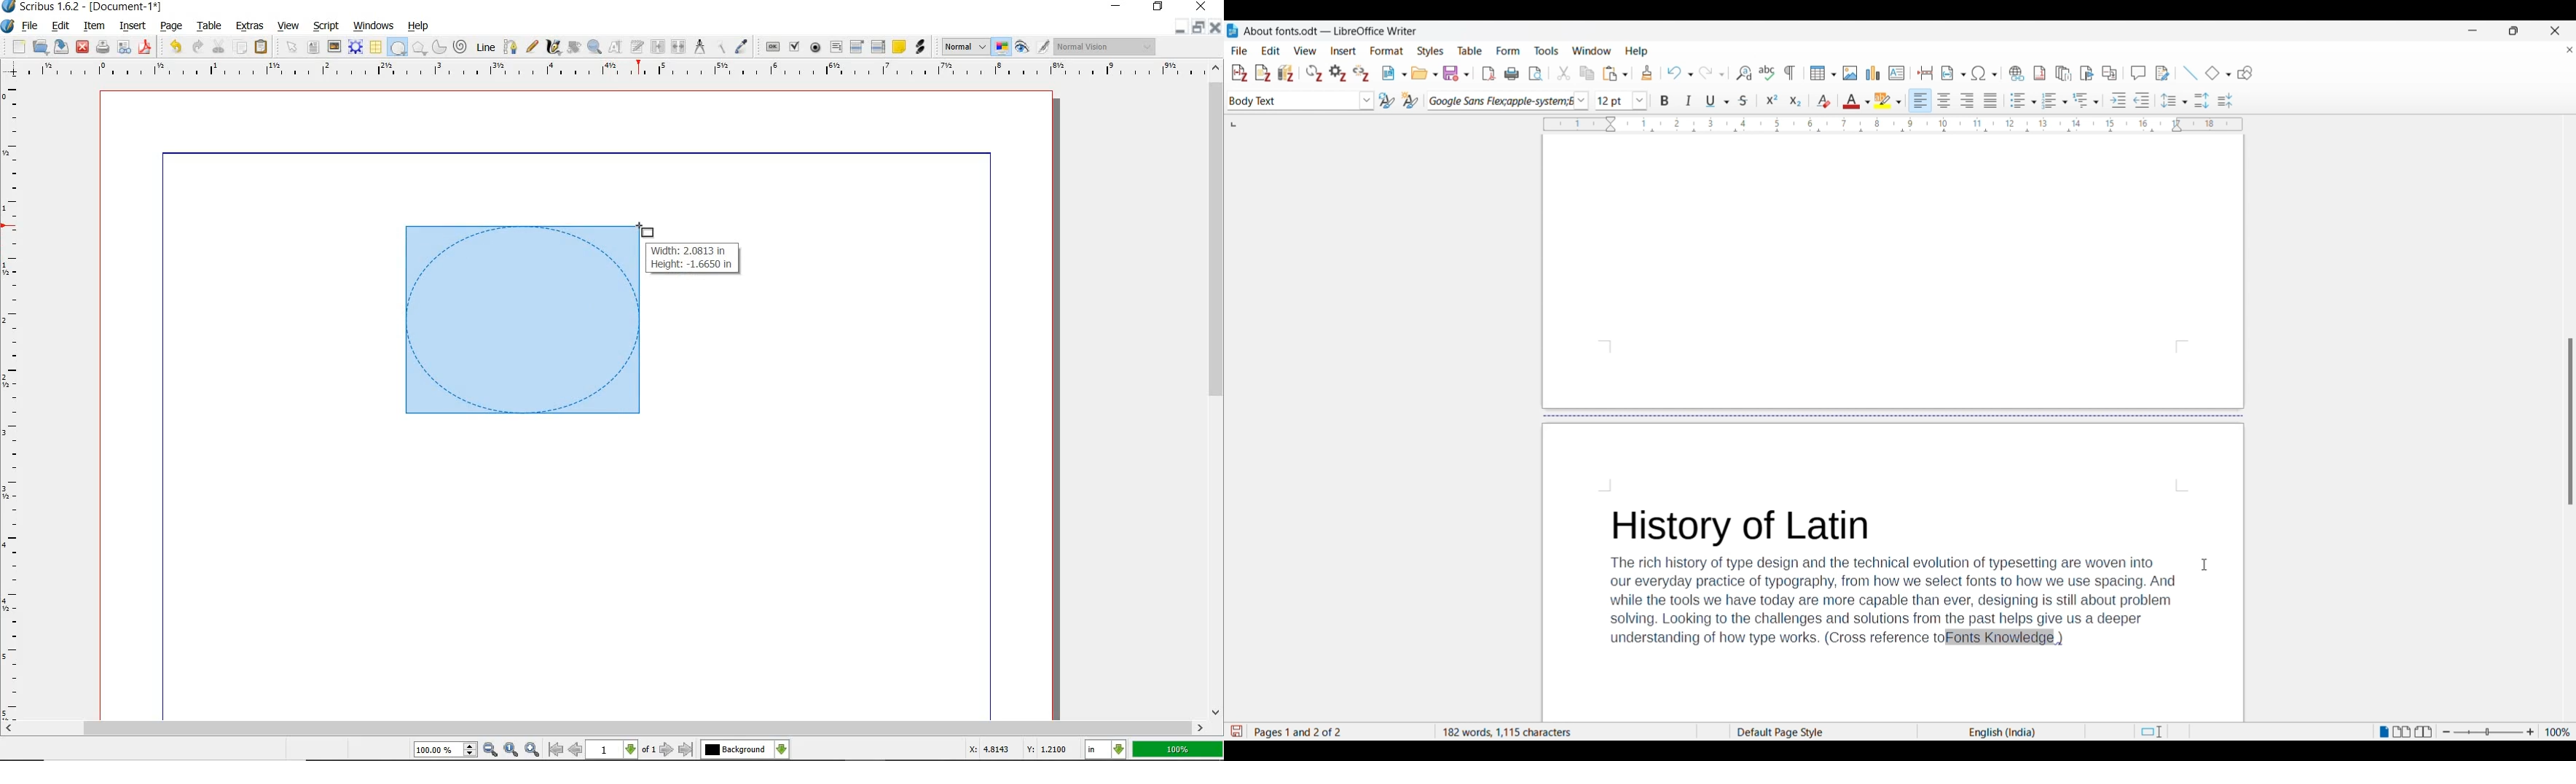 The width and height of the screenshot is (2576, 784). What do you see at coordinates (1430, 51) in the screenshot?
I see `Styles menu` at bounding box center [1430, 51].